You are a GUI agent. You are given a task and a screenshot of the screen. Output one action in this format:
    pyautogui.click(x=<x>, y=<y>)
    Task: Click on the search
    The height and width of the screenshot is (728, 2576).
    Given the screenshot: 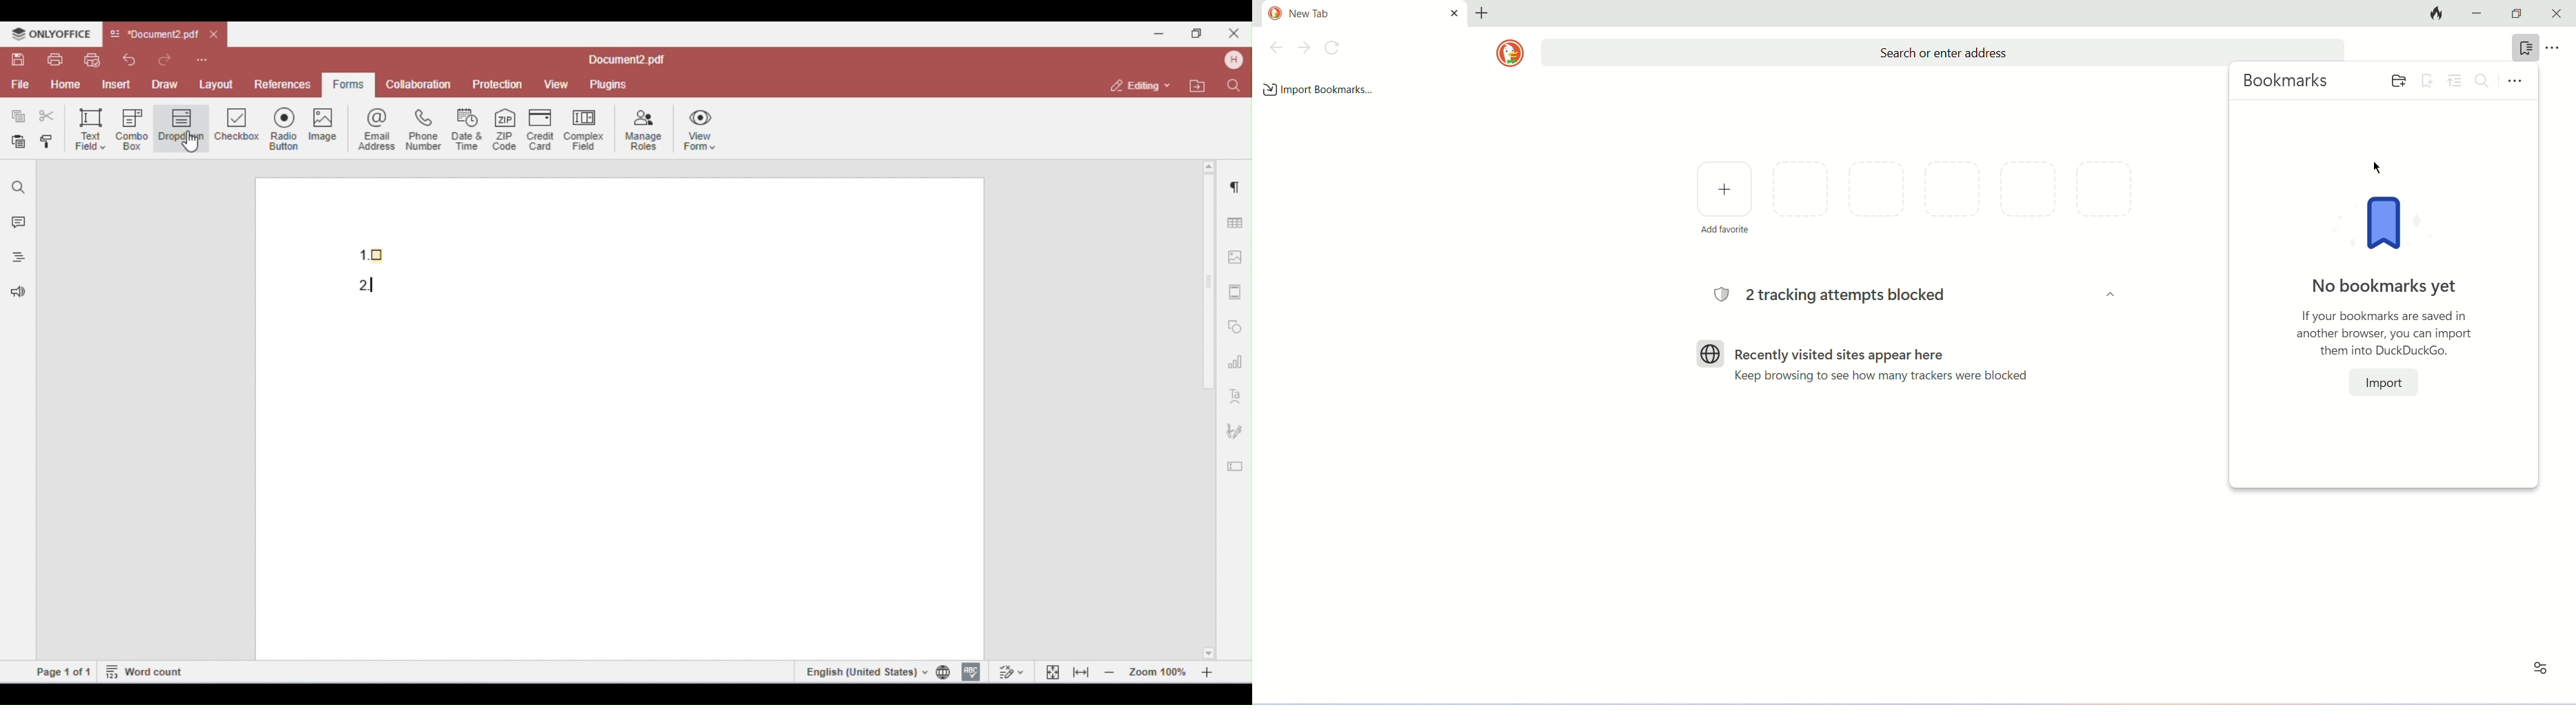 What is the action you would take?
    pyautogui.click(x=1942, y=52)
    